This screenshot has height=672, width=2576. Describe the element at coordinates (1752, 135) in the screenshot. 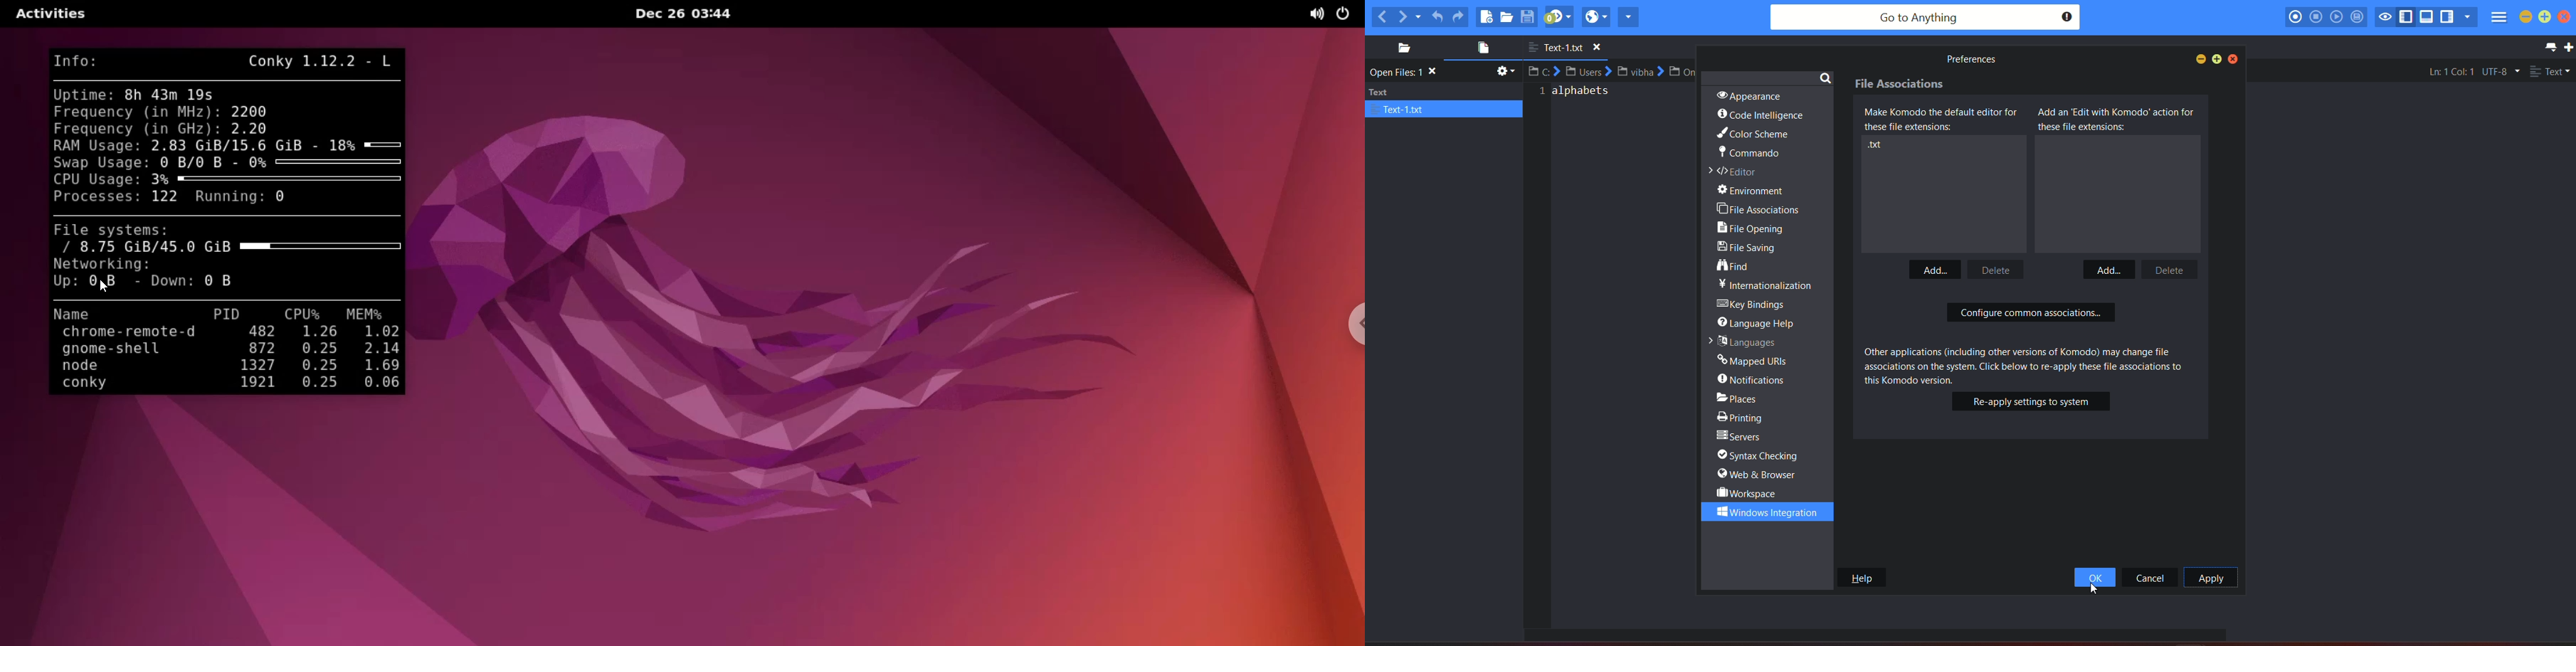

I see `color scheme` at that location.